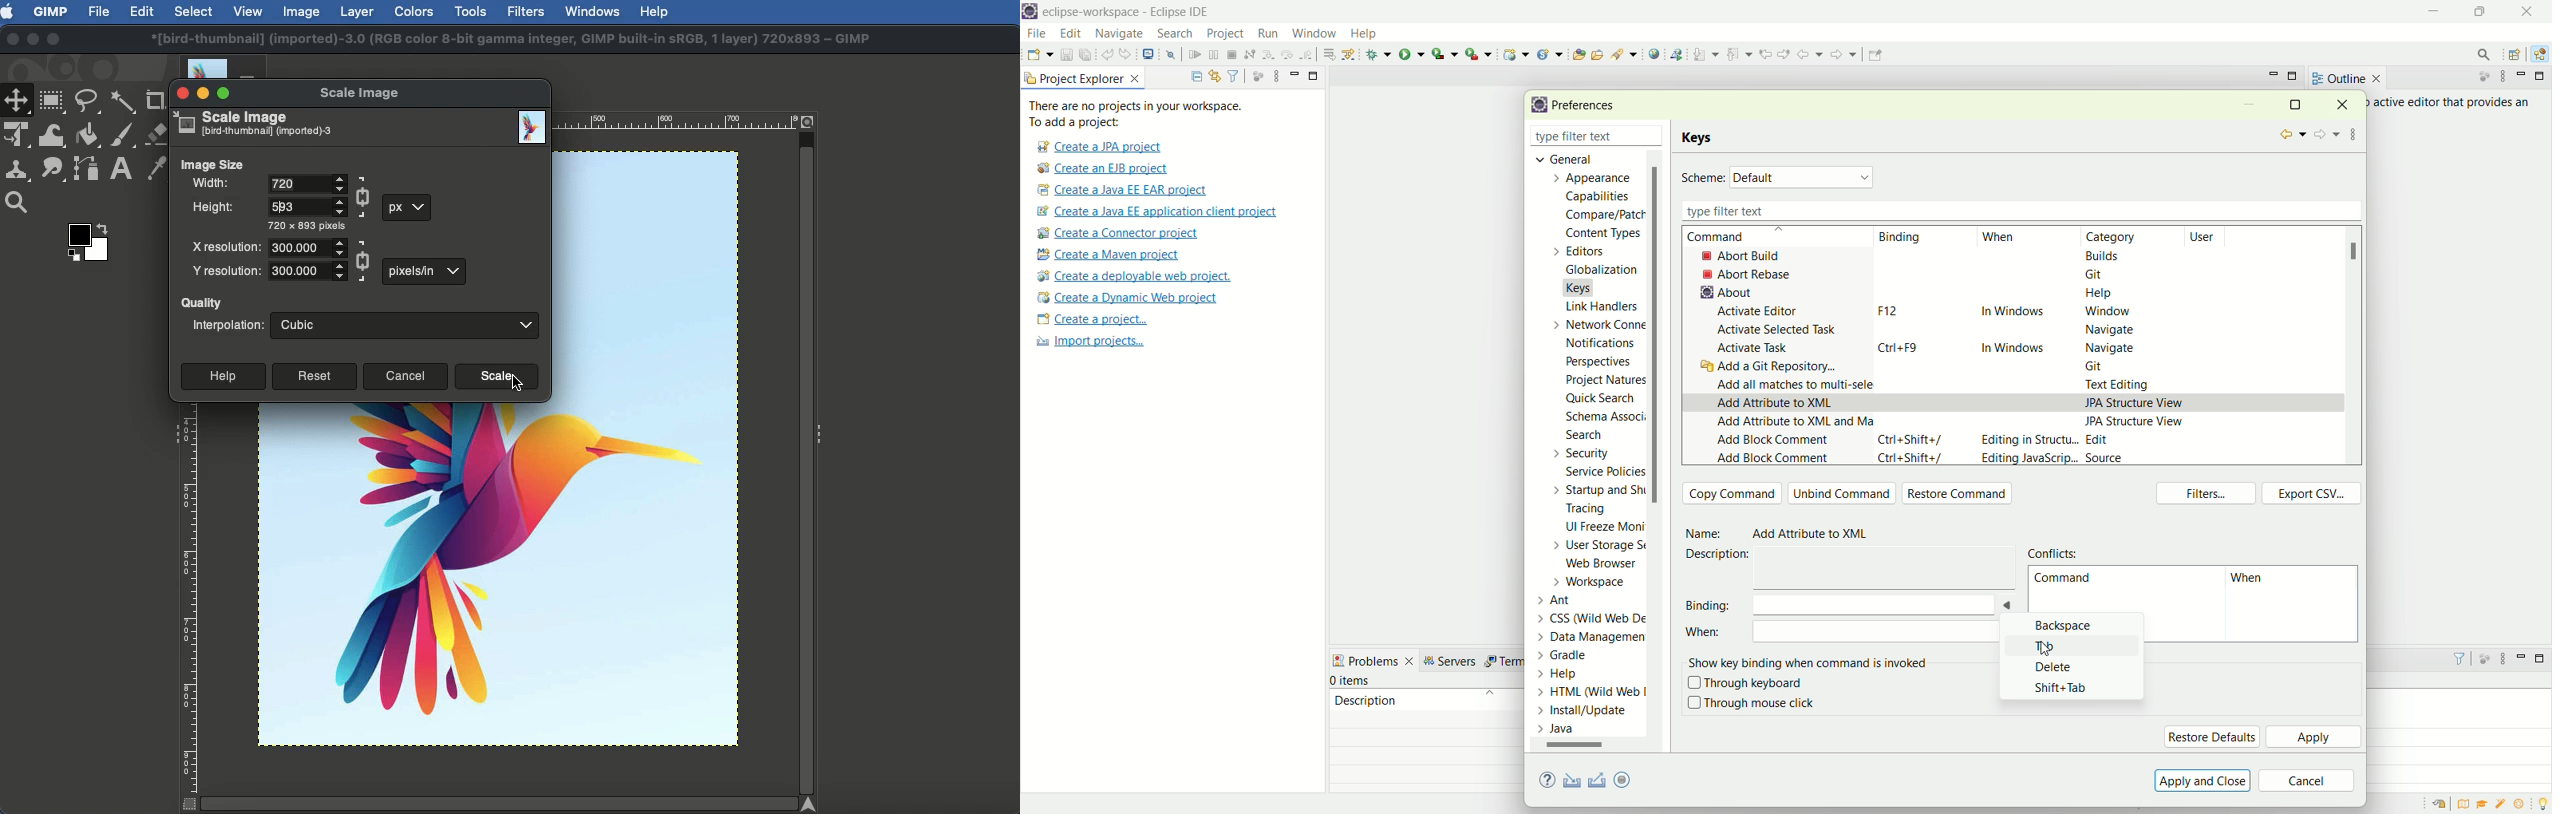 The height and width of the screenshot is (840, 2576). Describe the element at coordinates (309, 248) in the screenshot. I see `Numeral` at that location.